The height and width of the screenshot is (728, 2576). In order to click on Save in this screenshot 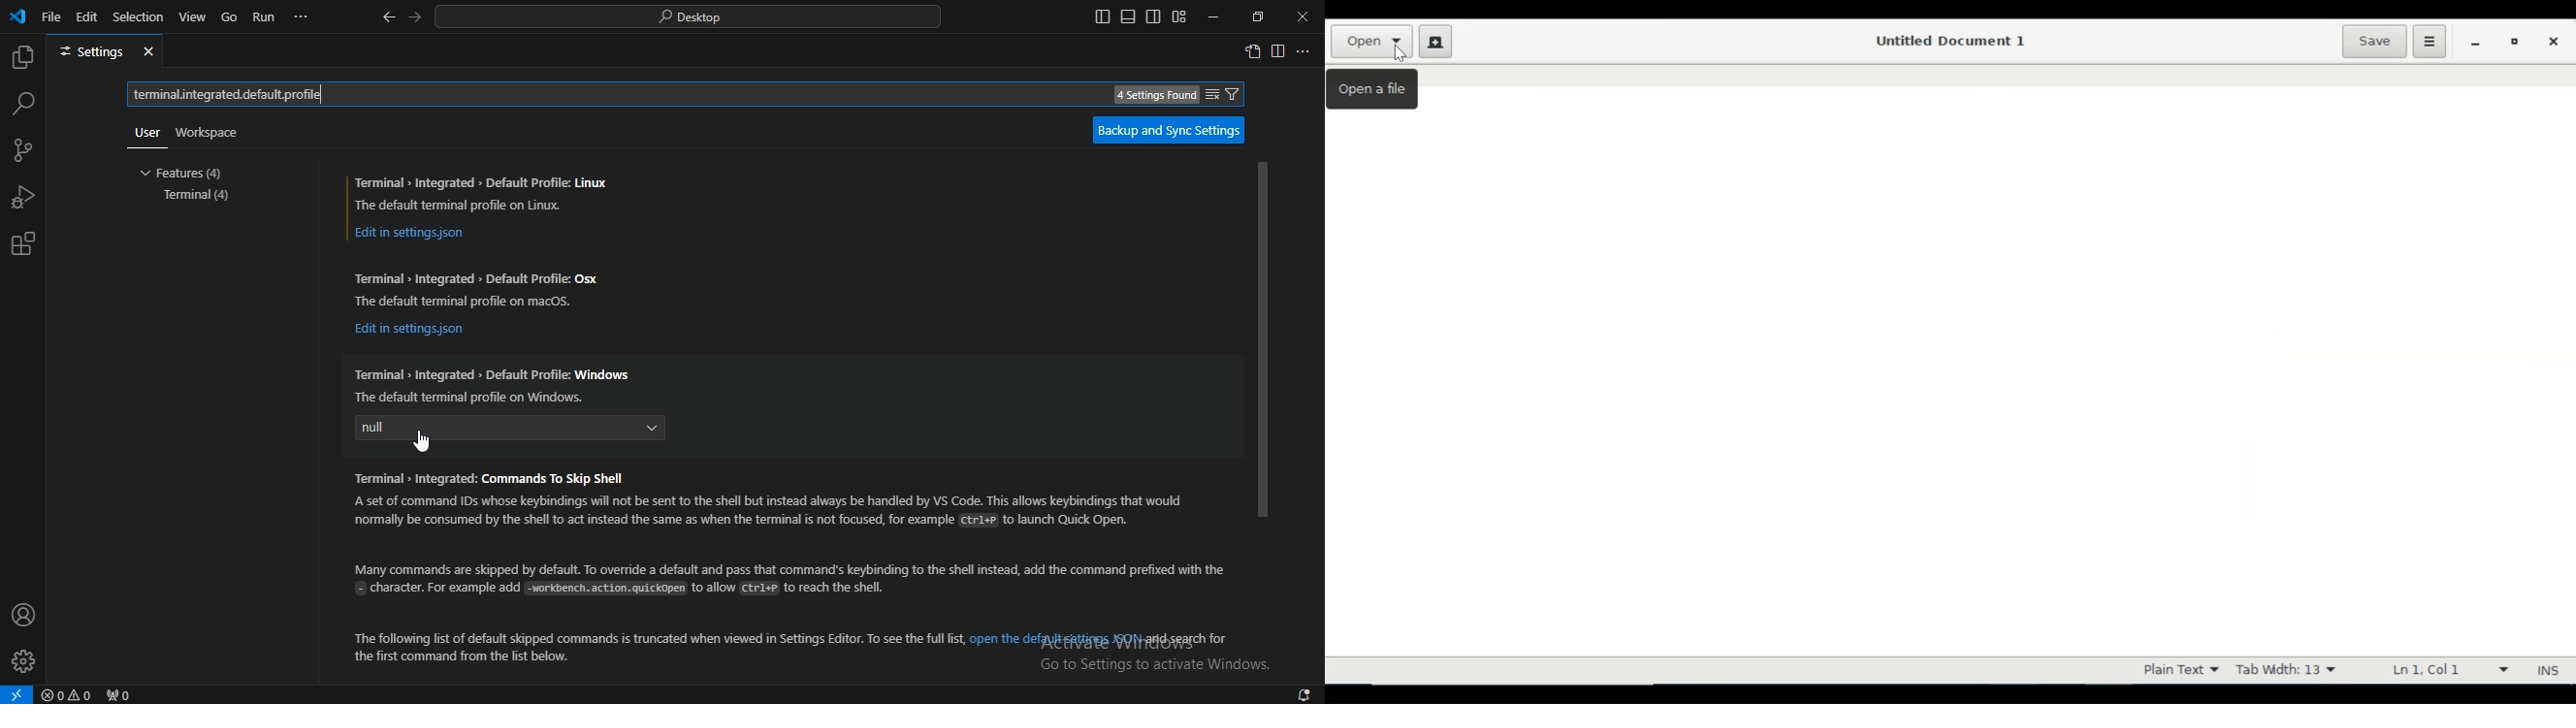, I will do `click(2375, 41)`.